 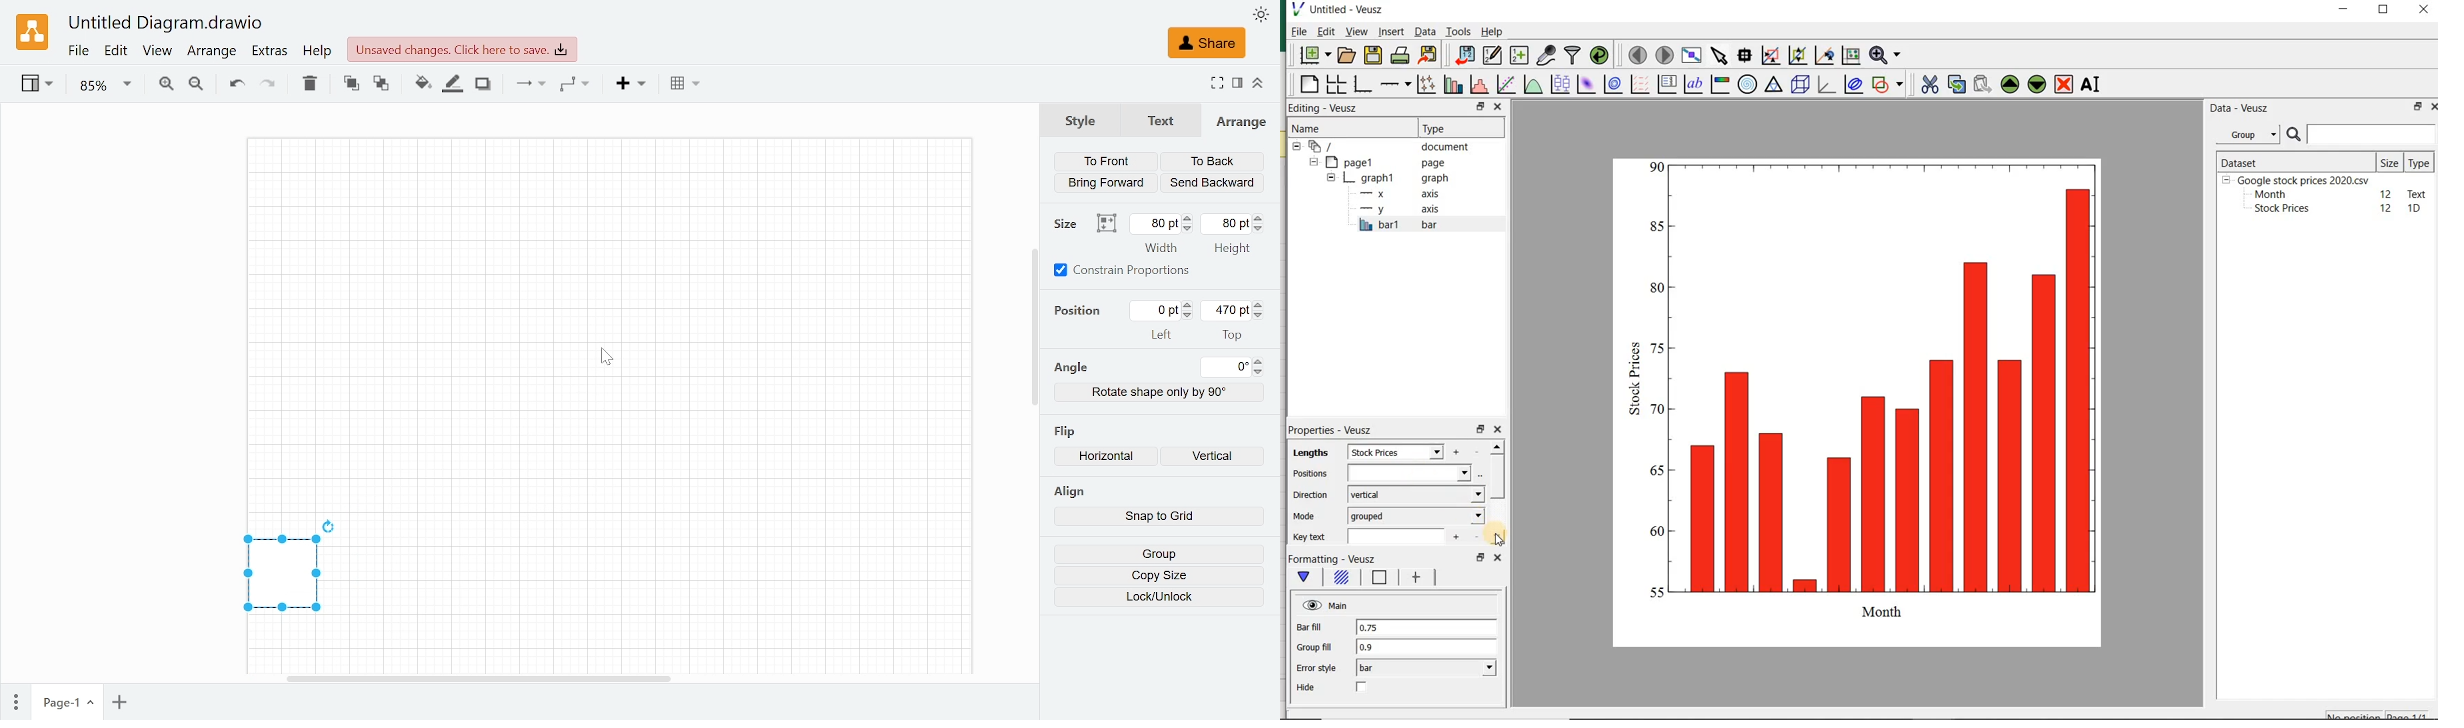 What do you see at coordinates (2390, 161) in the screenshot?
I see `Size` at bounding box center [2390, 161].